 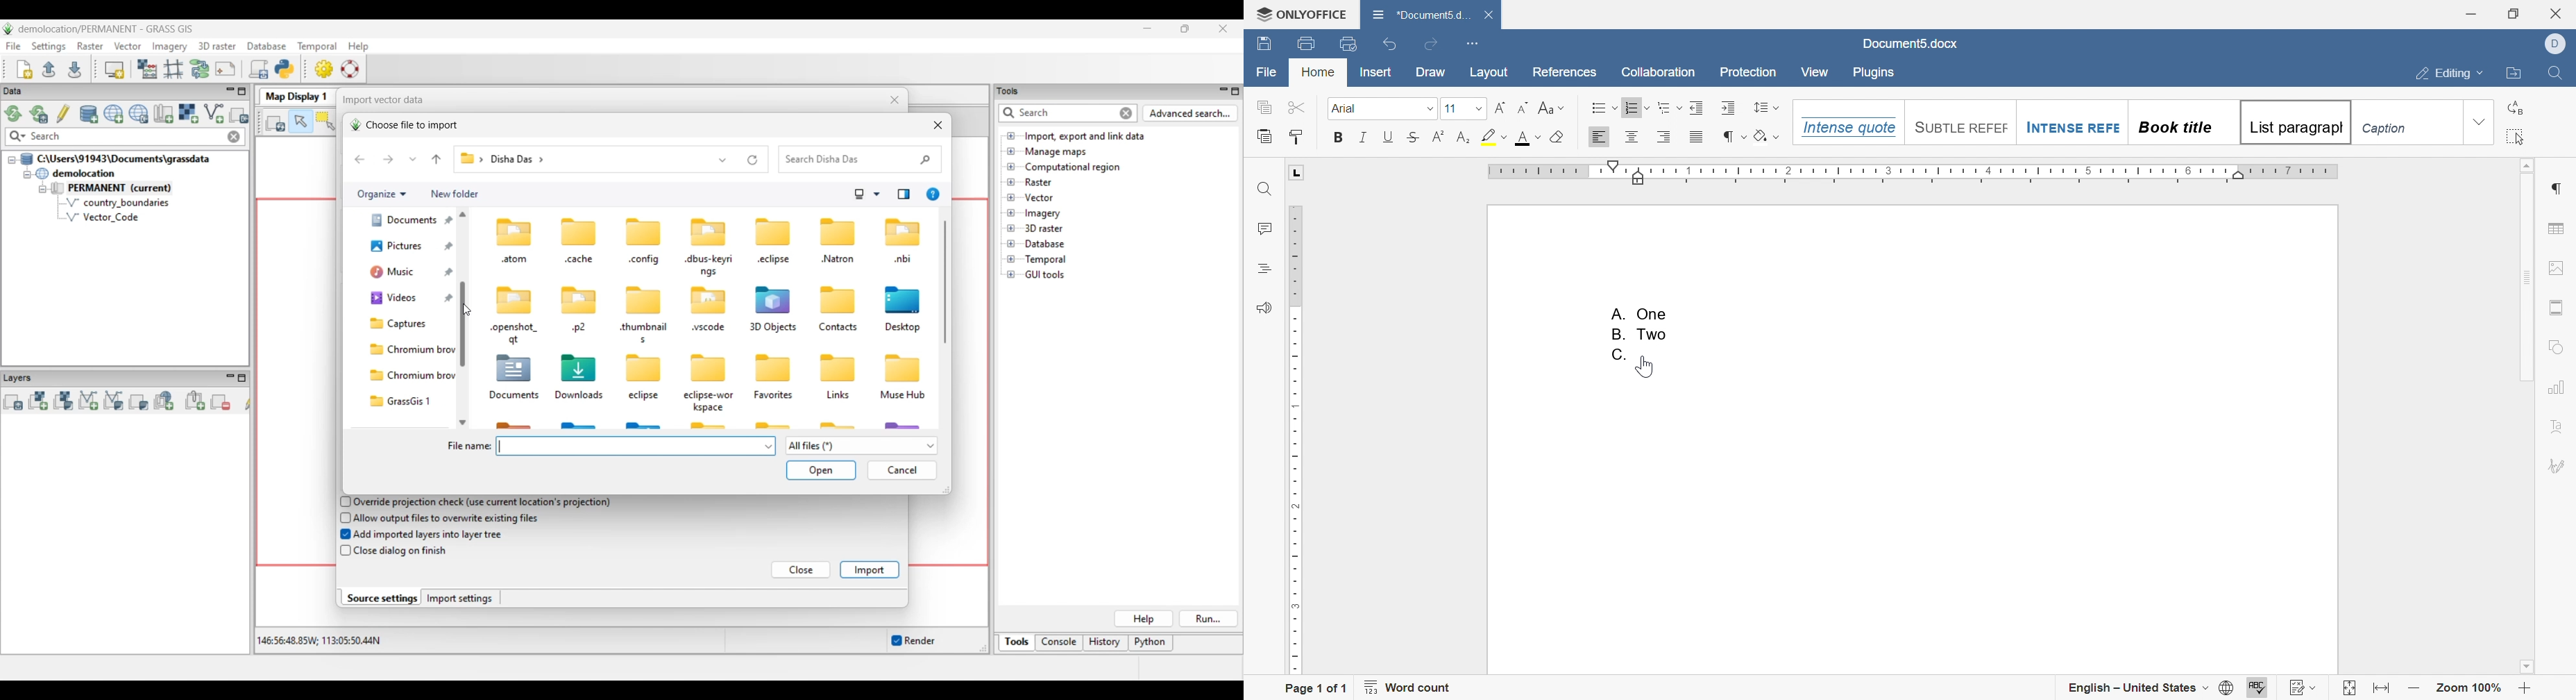 I want to click on *document5.docx, so click(x=1423, y=14).